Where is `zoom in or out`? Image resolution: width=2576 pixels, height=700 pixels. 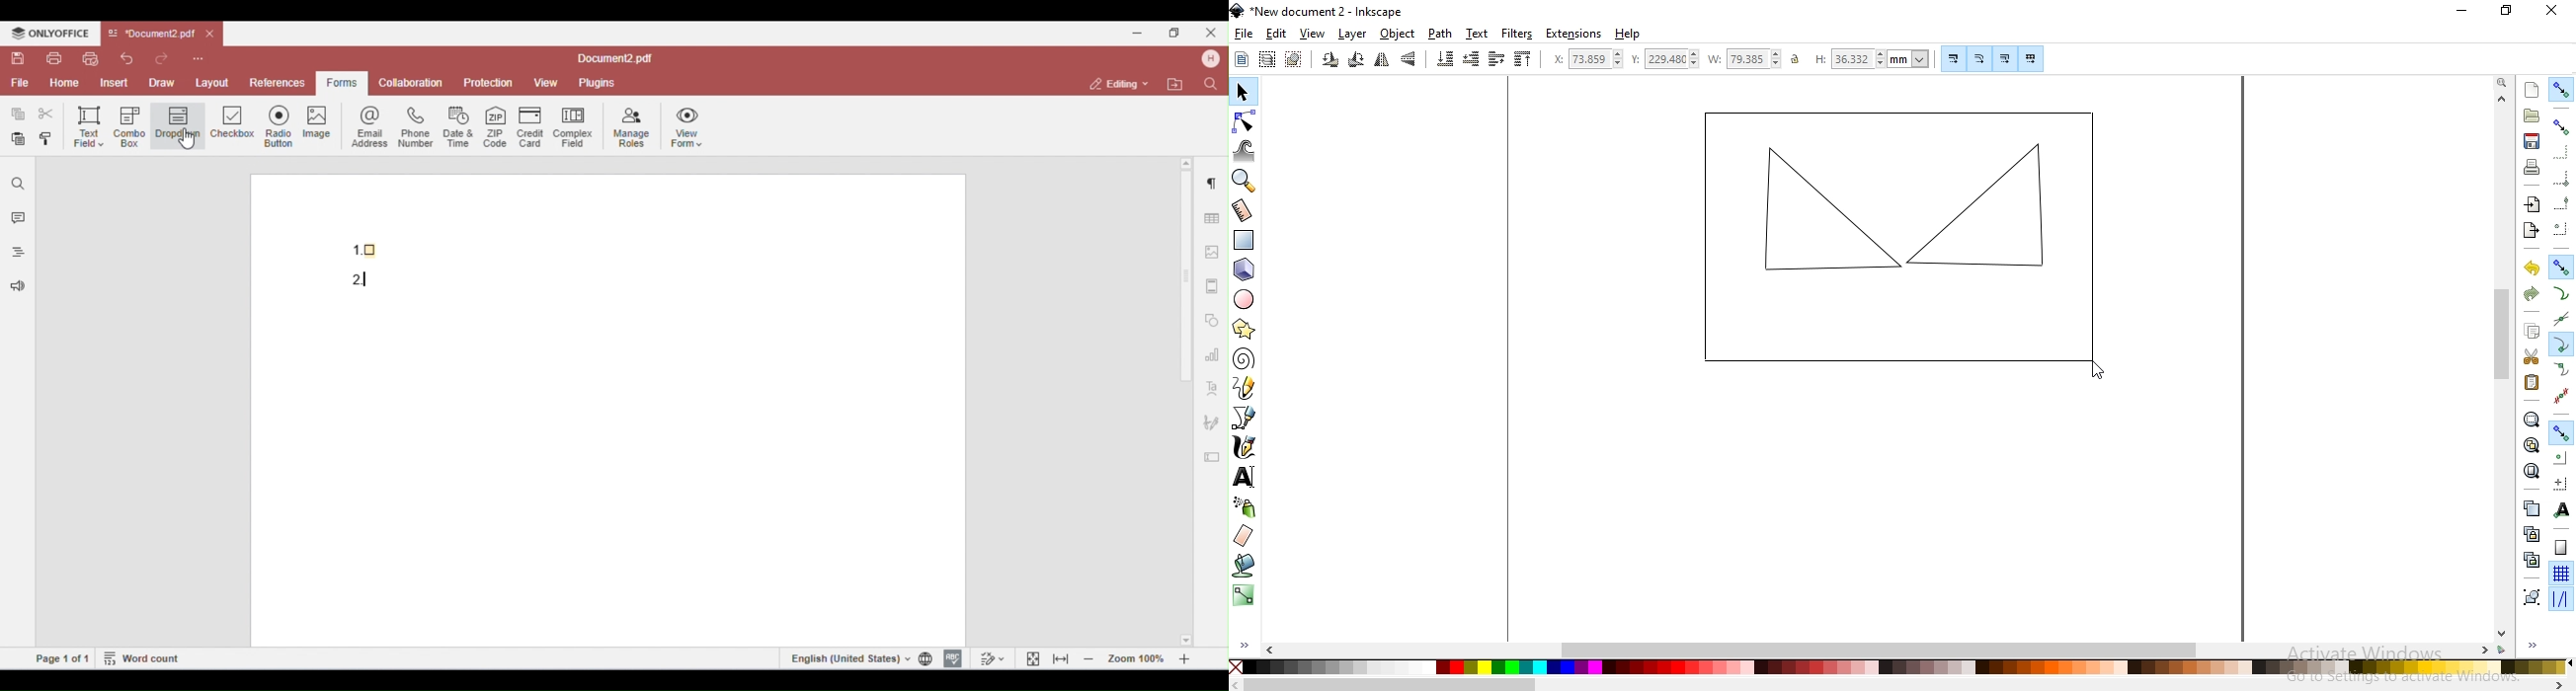 zoom in or out is located at coordinates (1245, 181).